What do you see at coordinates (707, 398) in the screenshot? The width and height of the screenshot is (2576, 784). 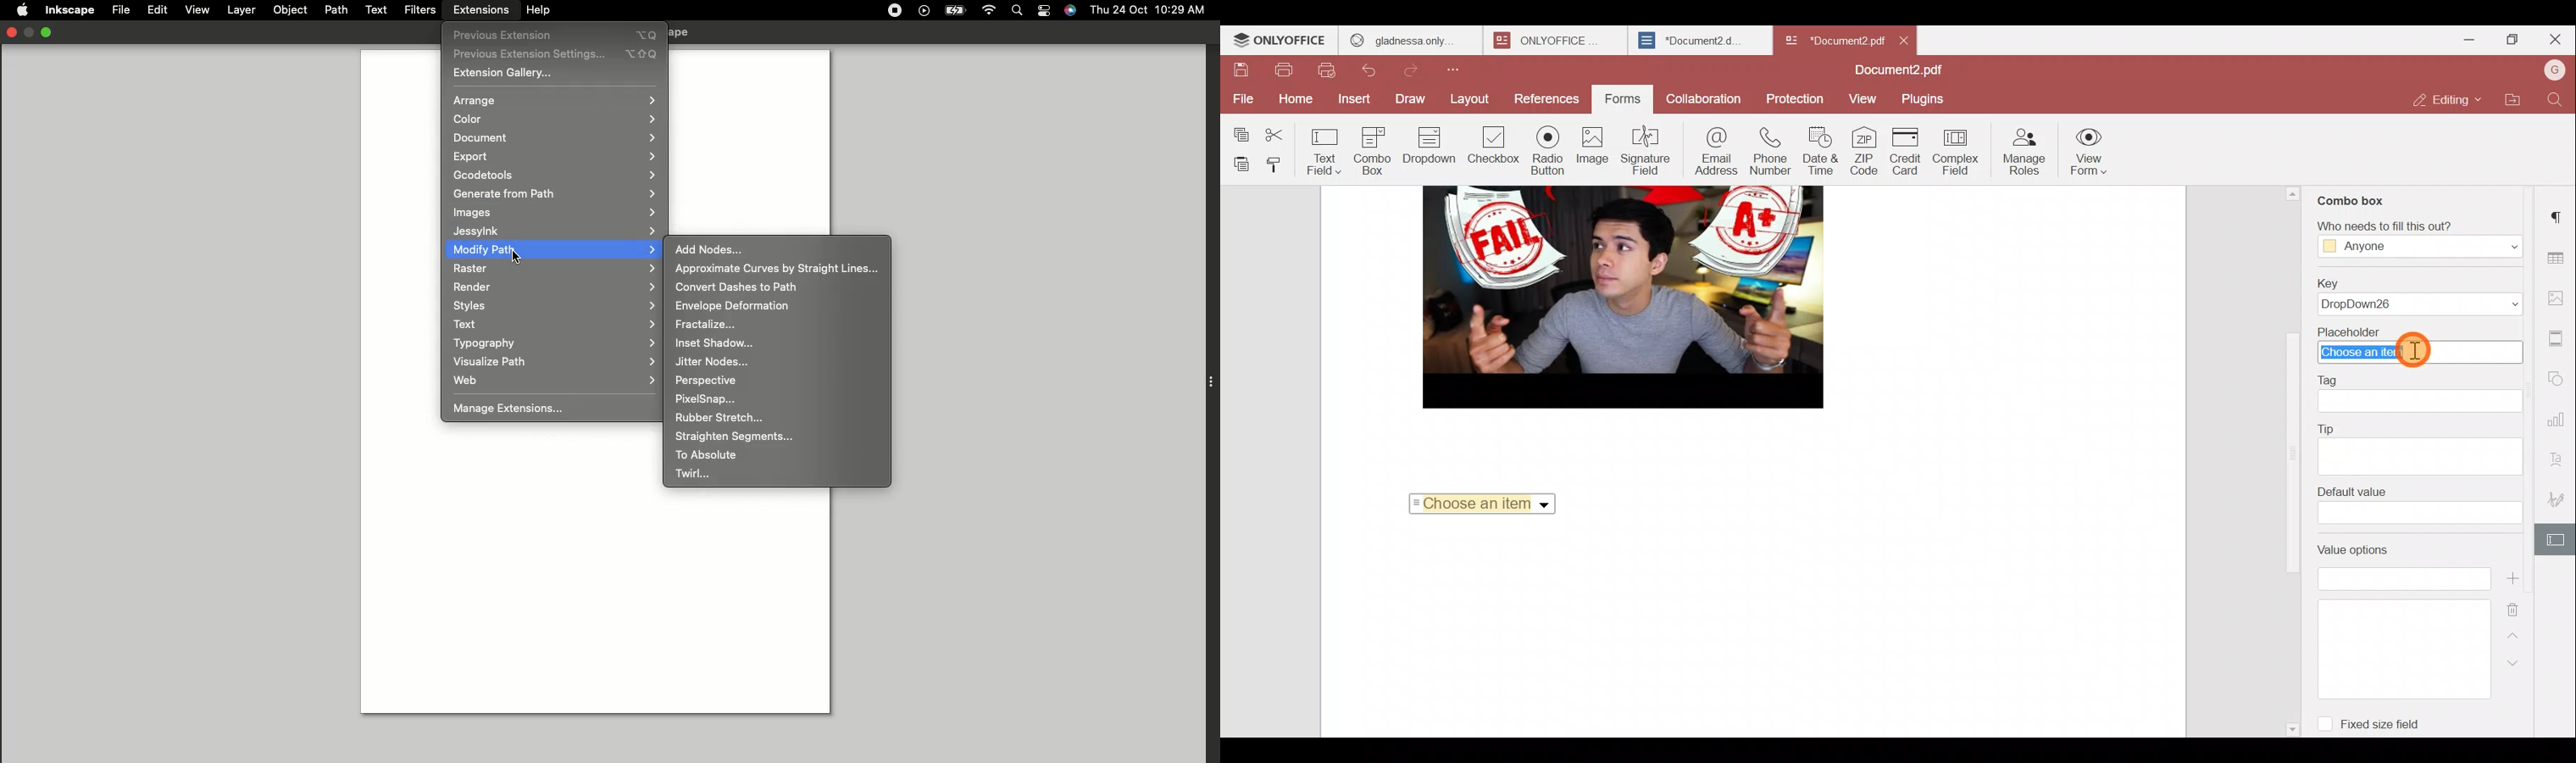 I see `PixelSnap` at bounding box center [707, 398].